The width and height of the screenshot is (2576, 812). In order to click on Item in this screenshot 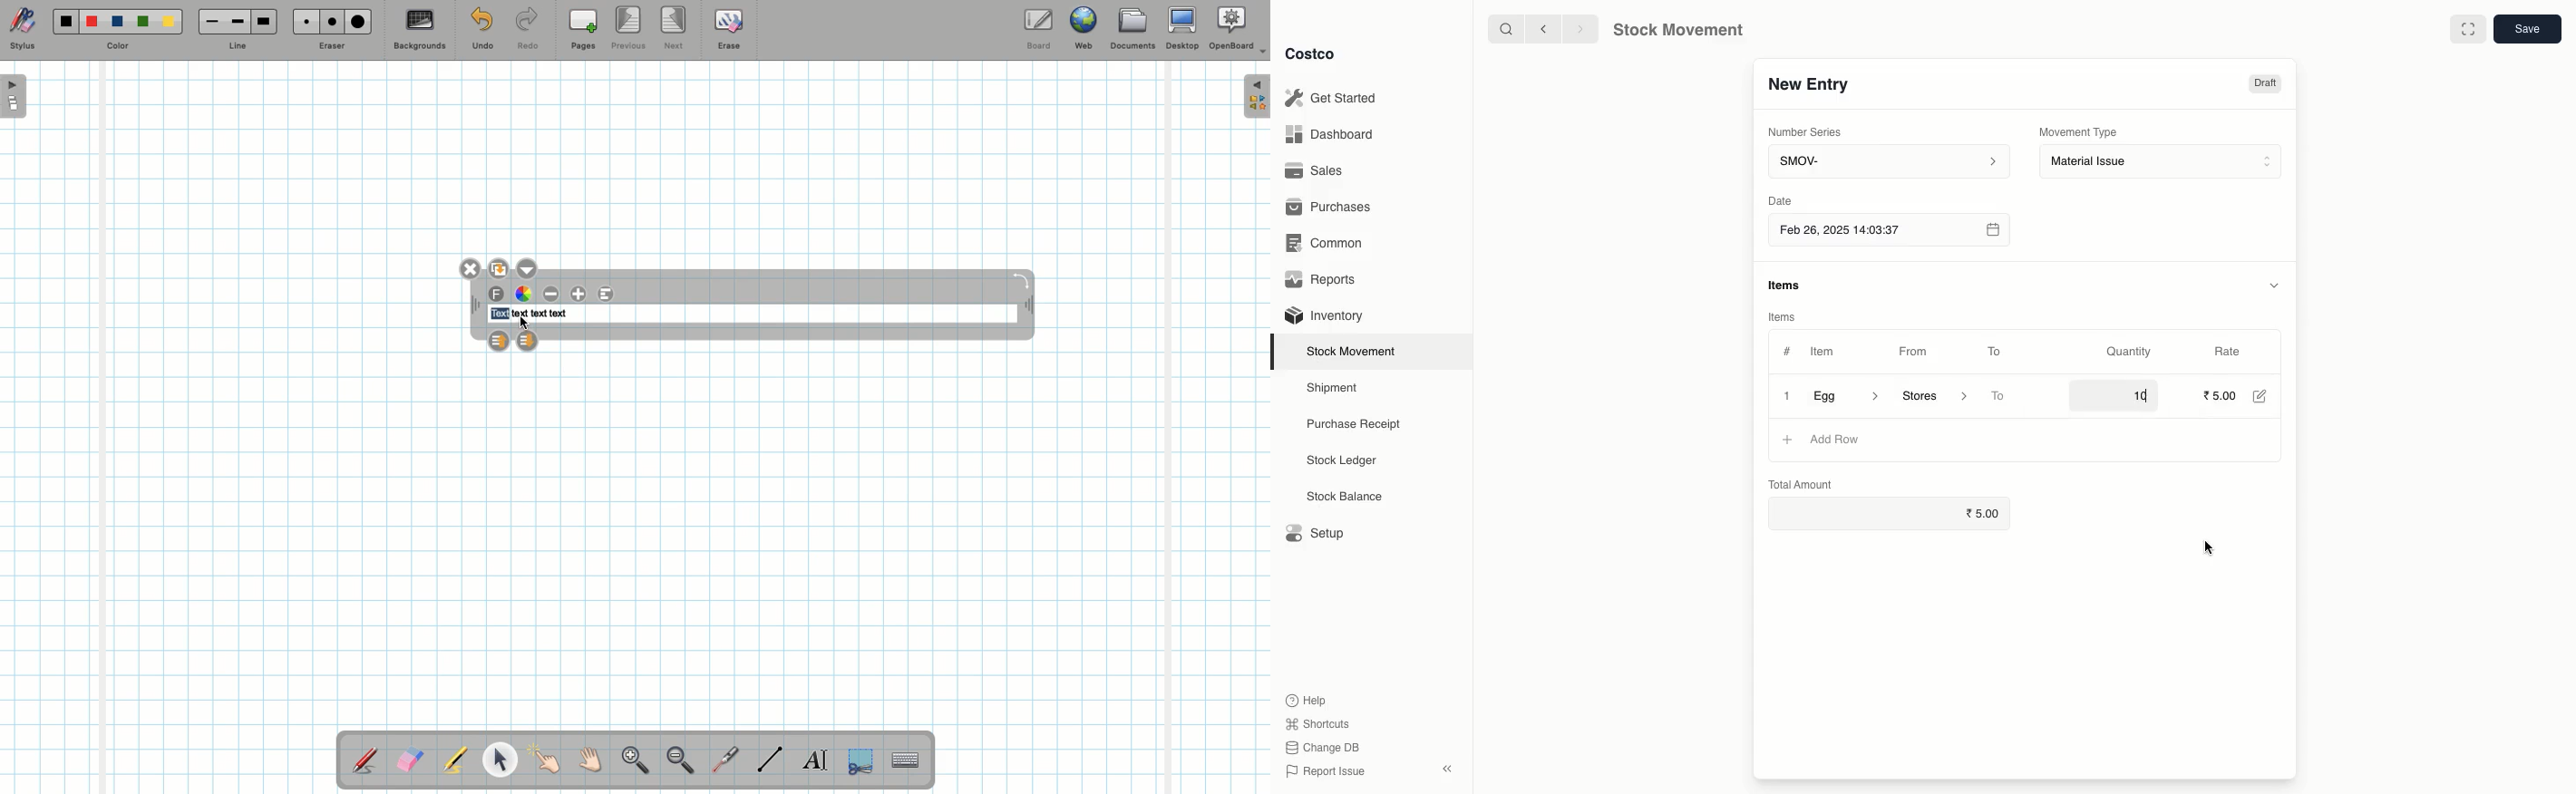, I will do `click(1832, 351)`.